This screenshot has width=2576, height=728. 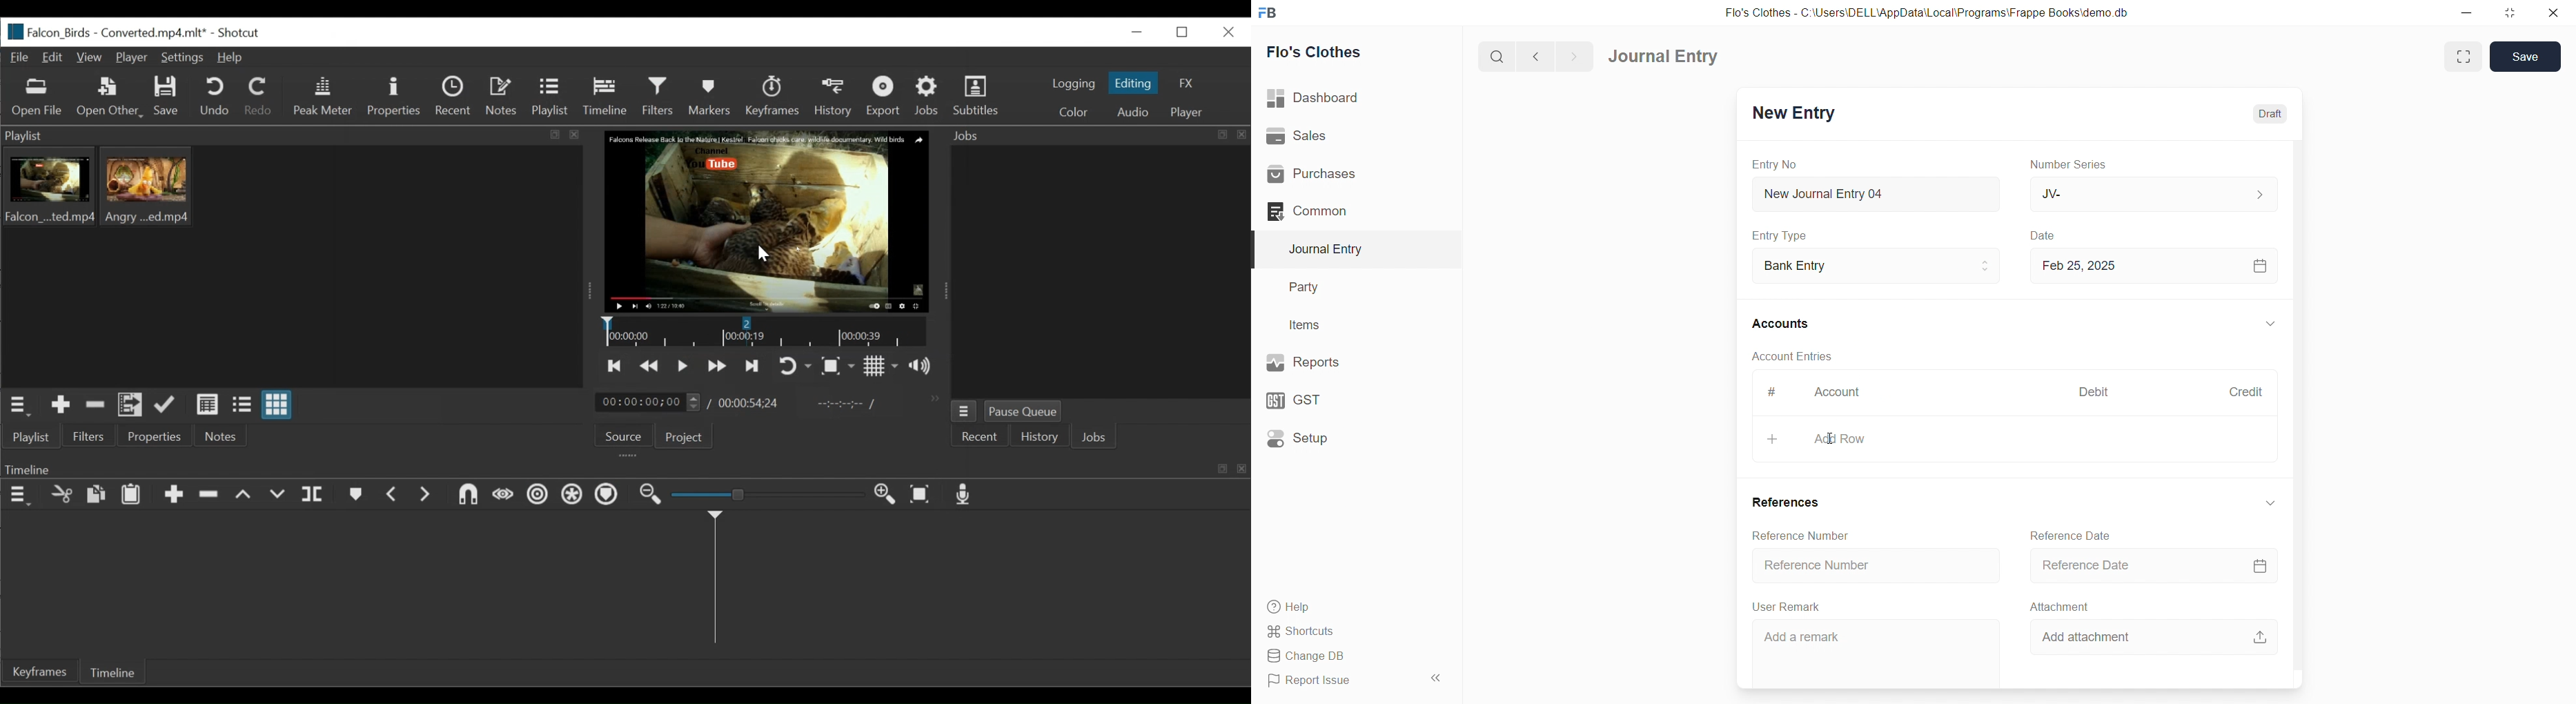 What do you see at coordinates (795, 366) in the screenshot?
I see `Toggle player looping` at bounding box center [795, 366].